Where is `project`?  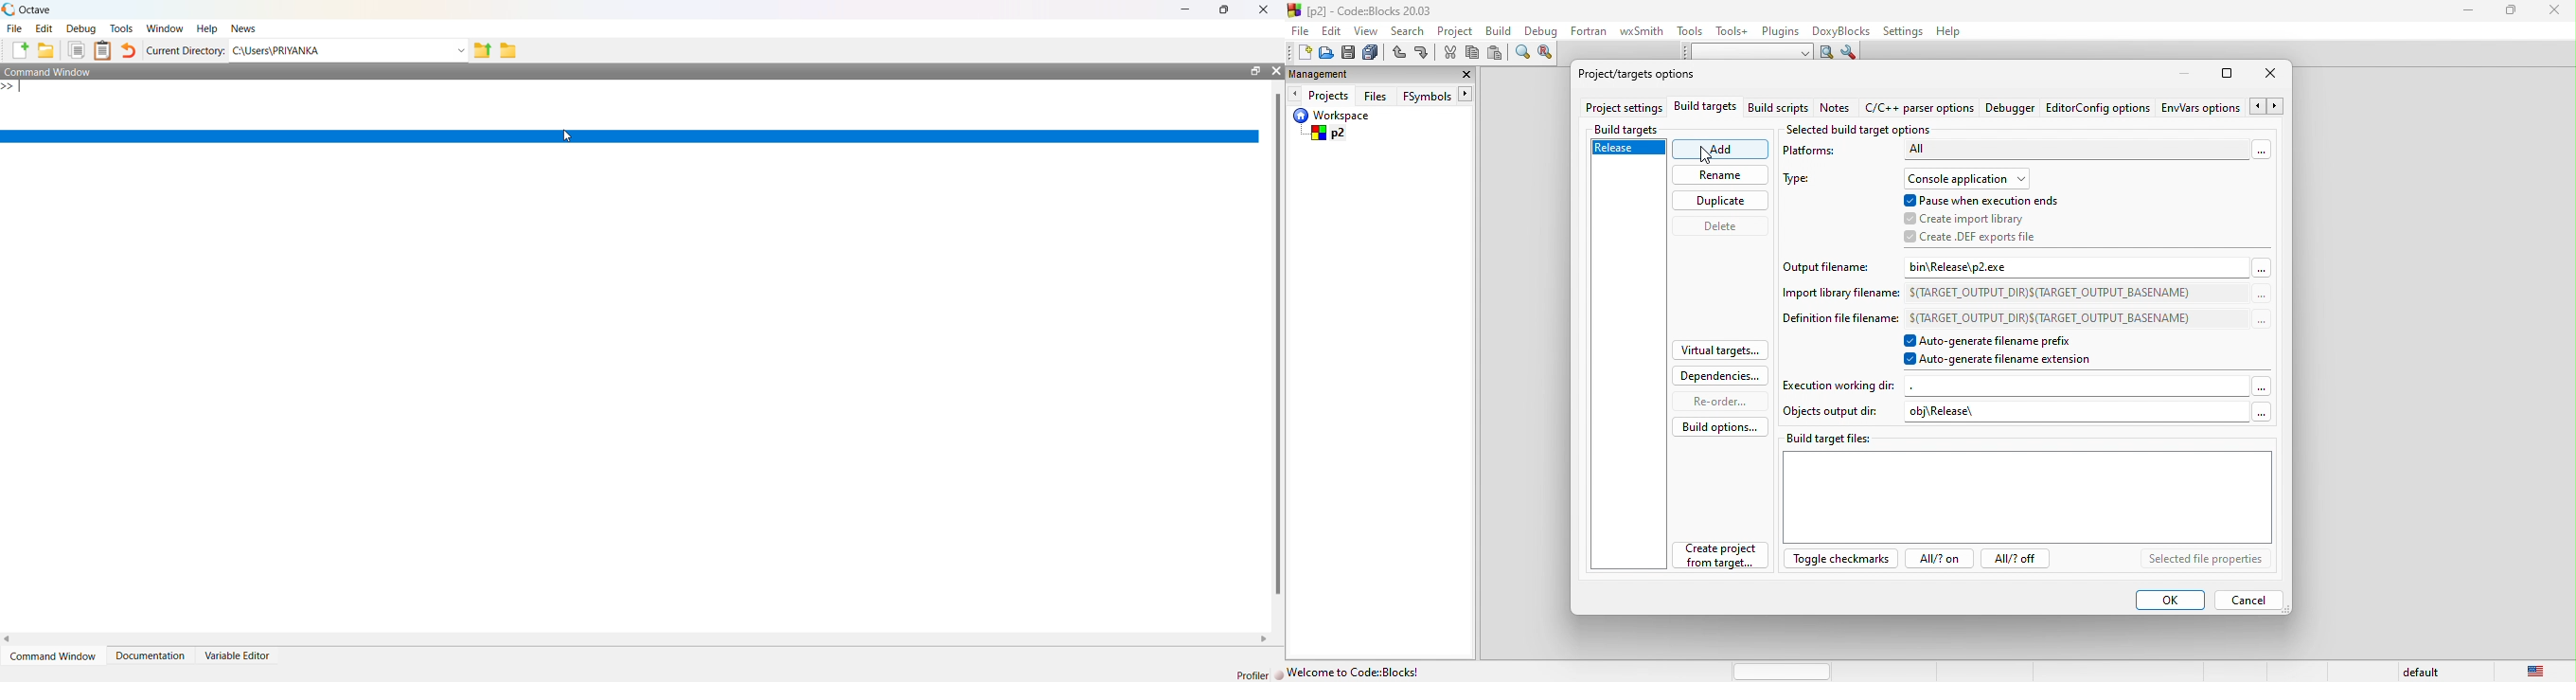 project is located at coordinates (1457, 31).